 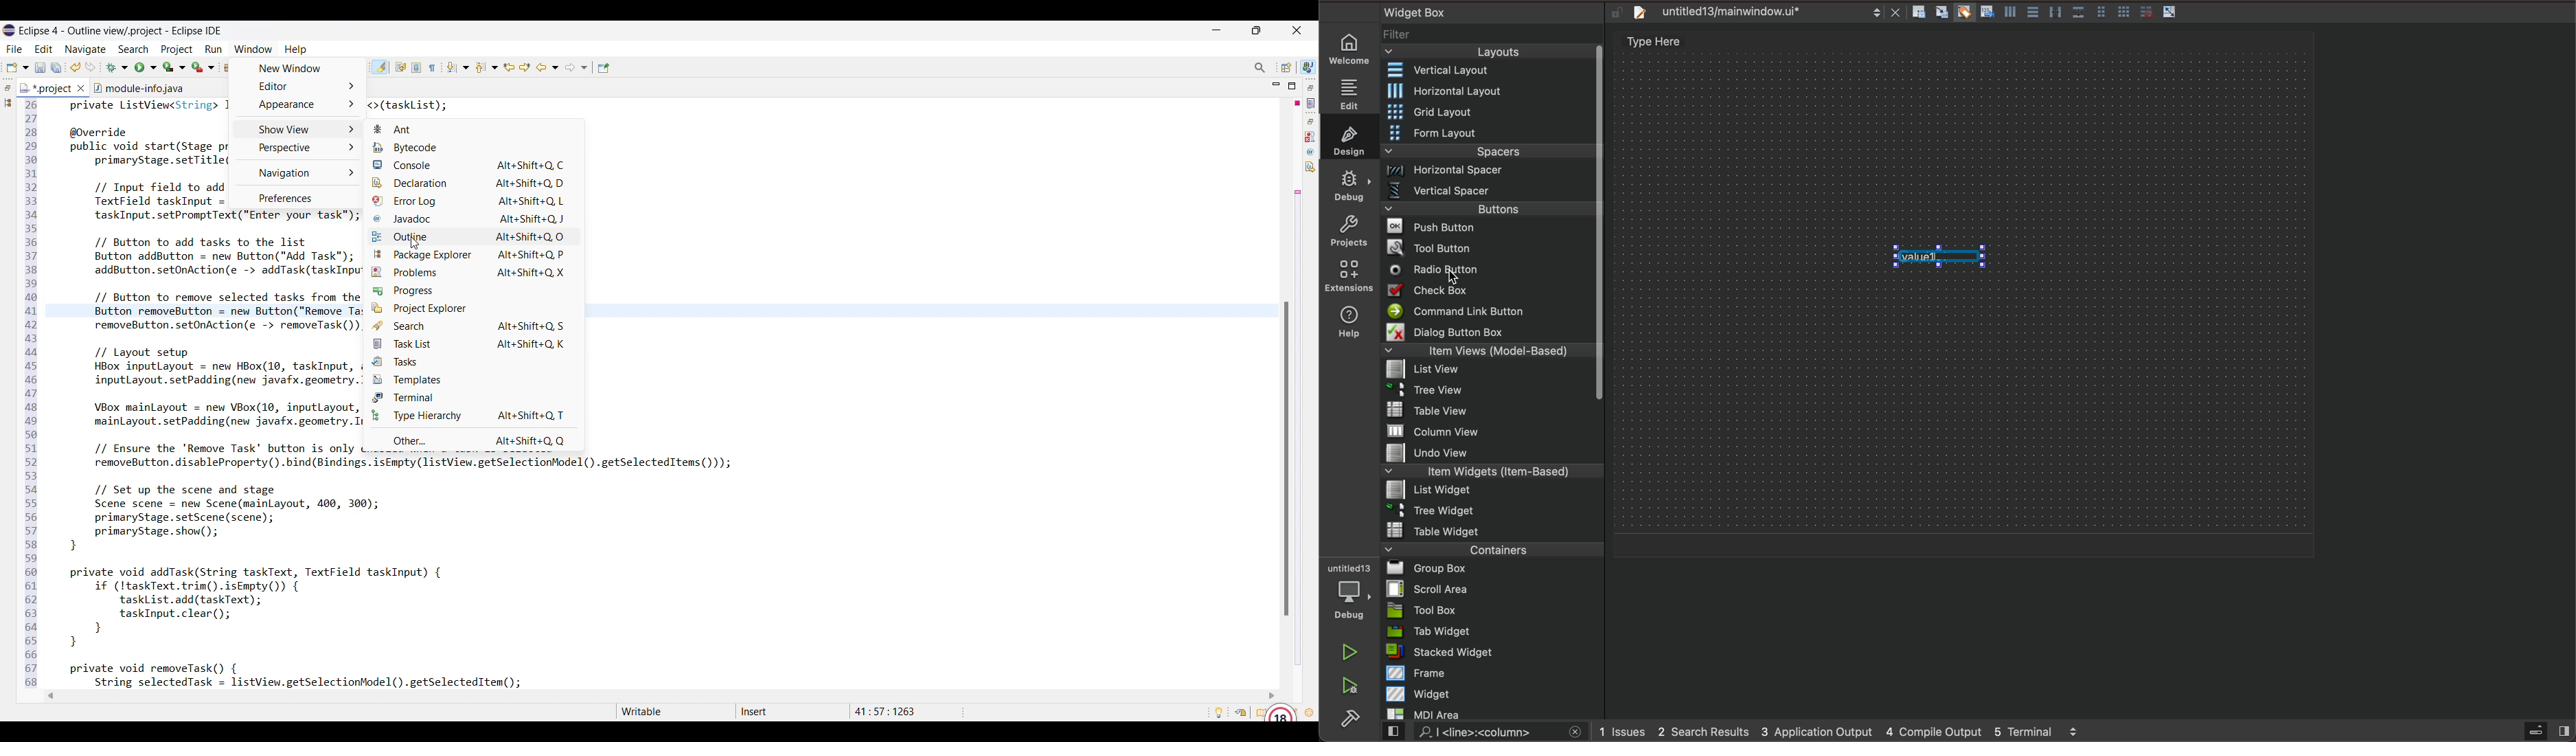 What do you see at coordinates (2078, 13) in the screenshot?
I see `` at bounding box center [2078, 13].